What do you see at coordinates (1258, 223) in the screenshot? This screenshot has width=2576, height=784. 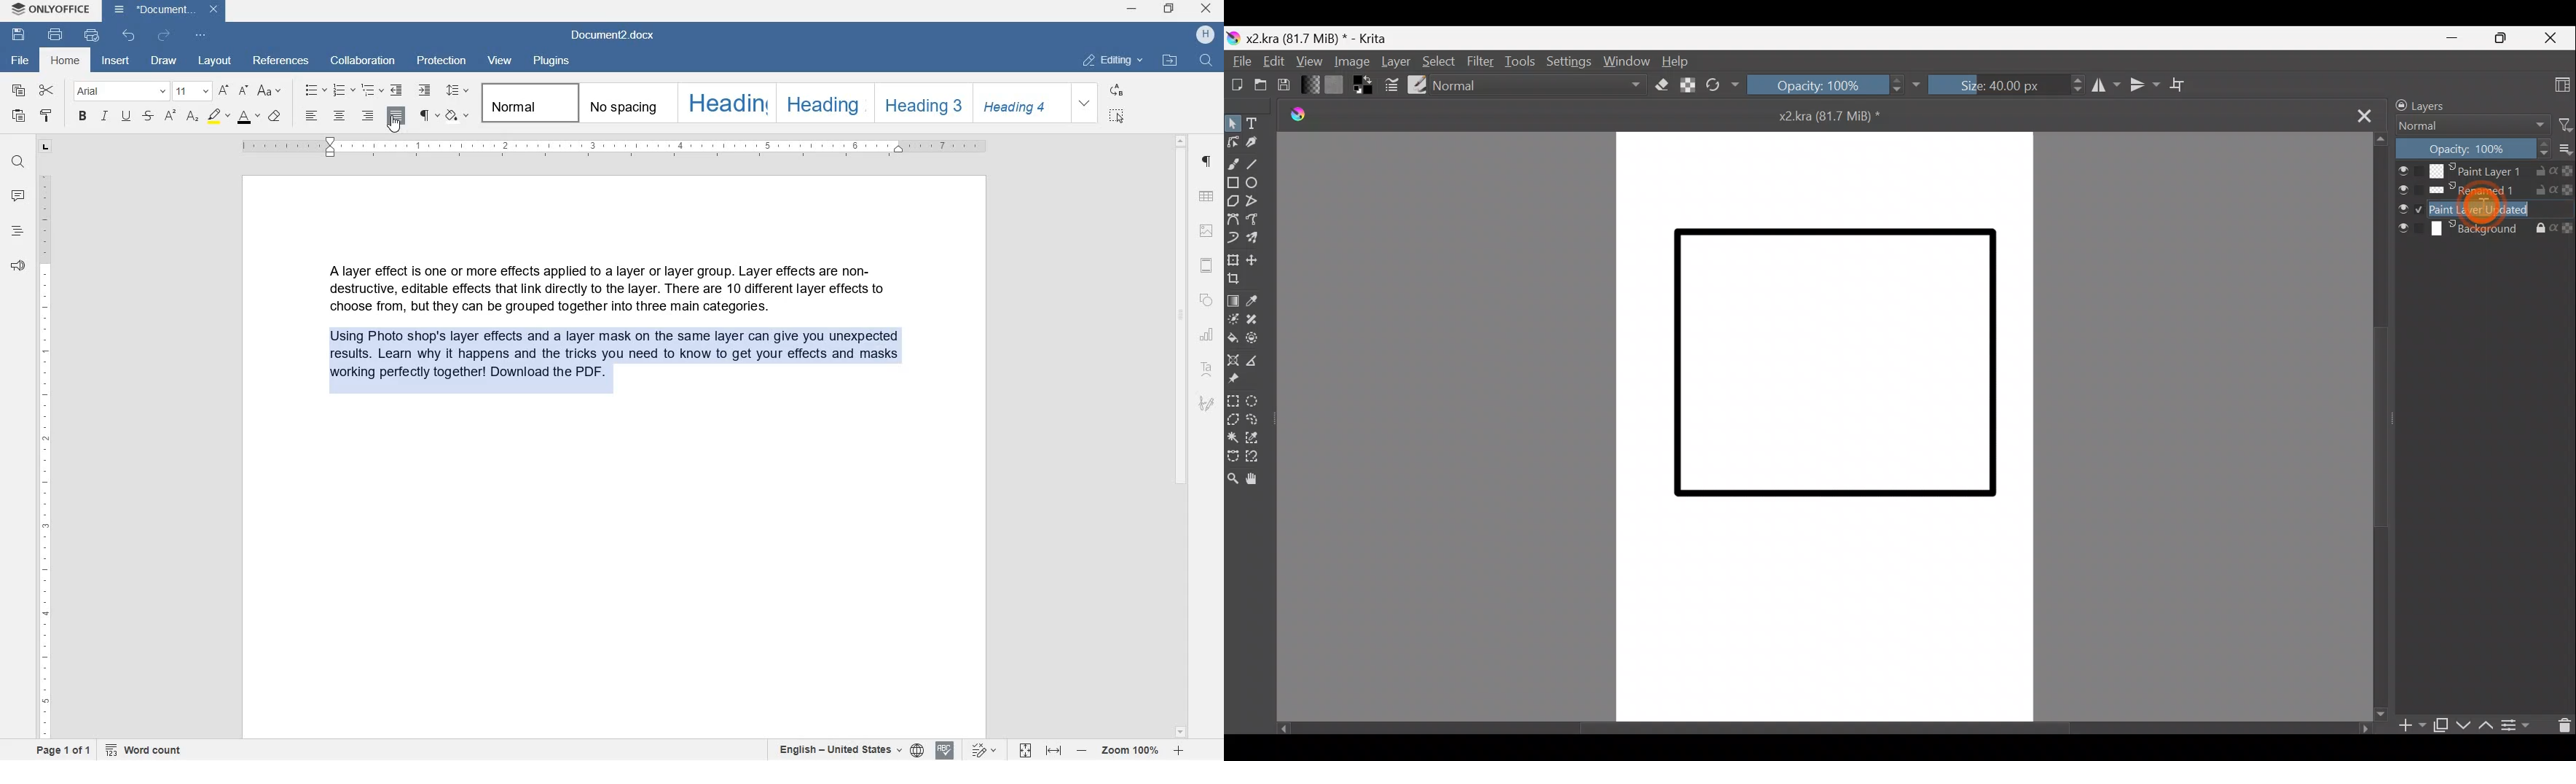 I see `Freehand path tool` at bounding box center [1258, 223].